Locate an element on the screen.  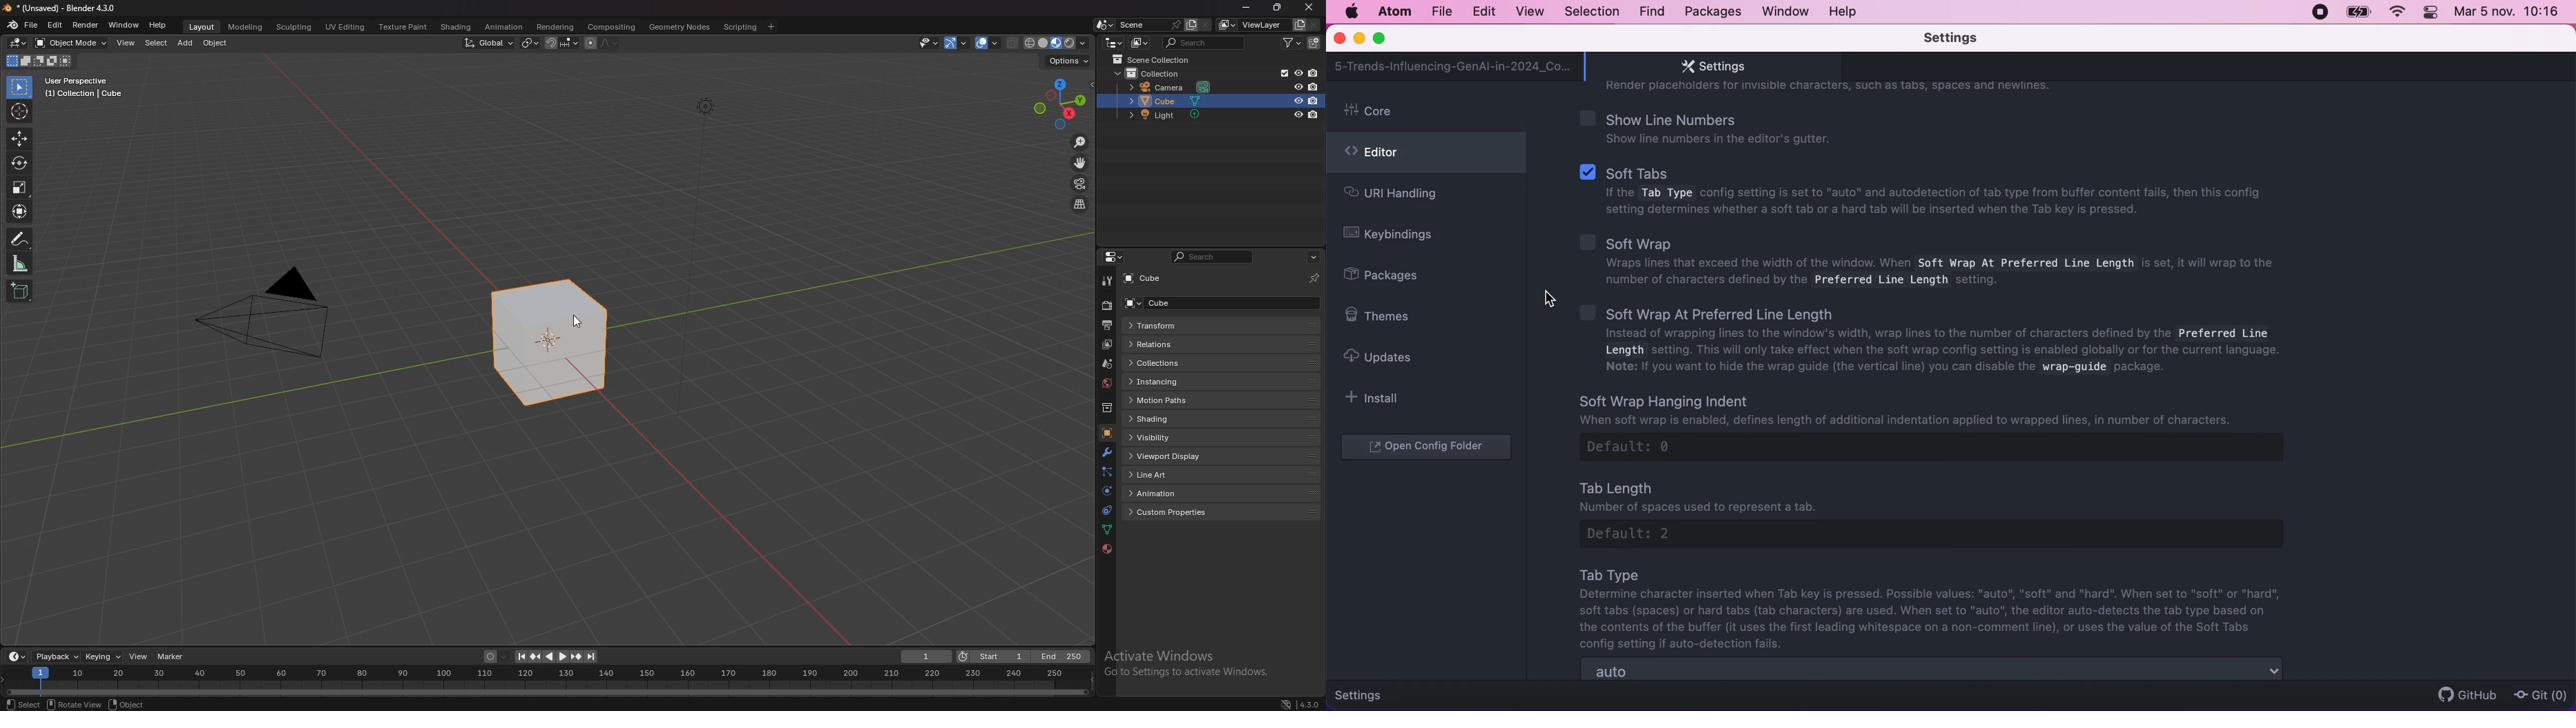
minimize is located at coordinates (1249, 8).